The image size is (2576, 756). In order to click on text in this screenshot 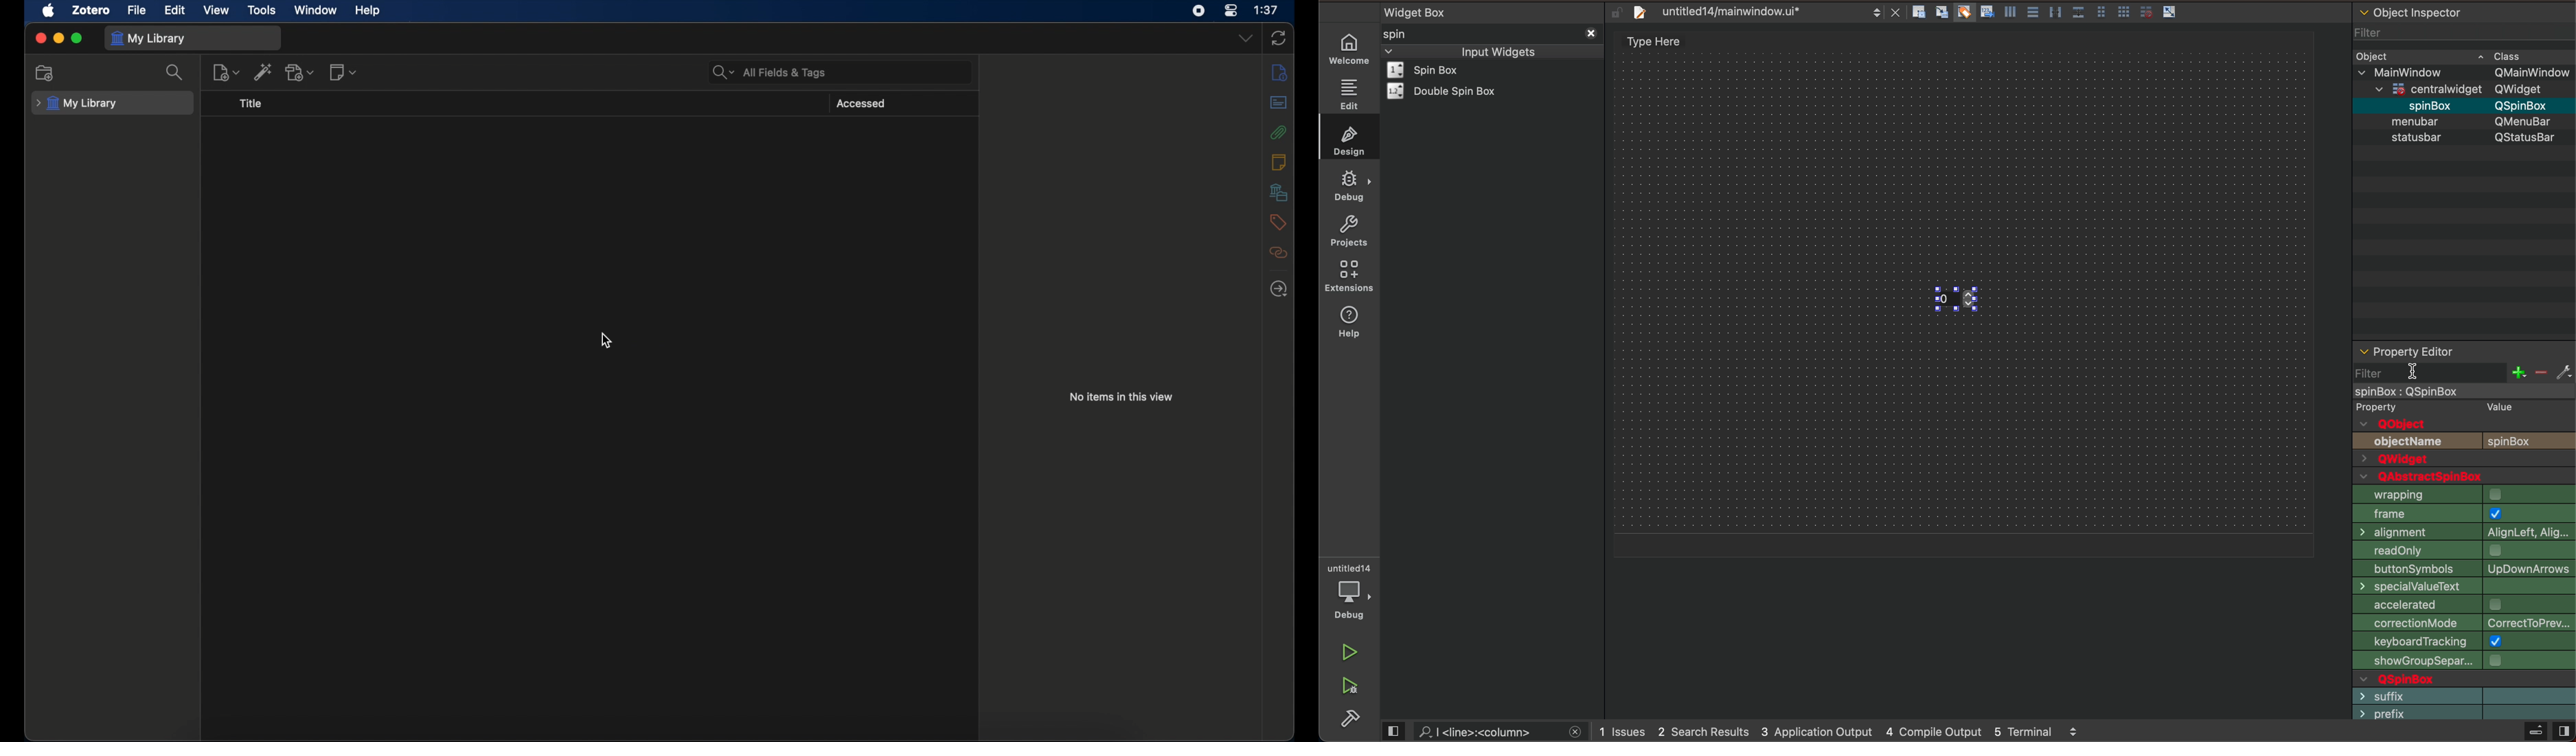, I will do `click(2531, 441)`.